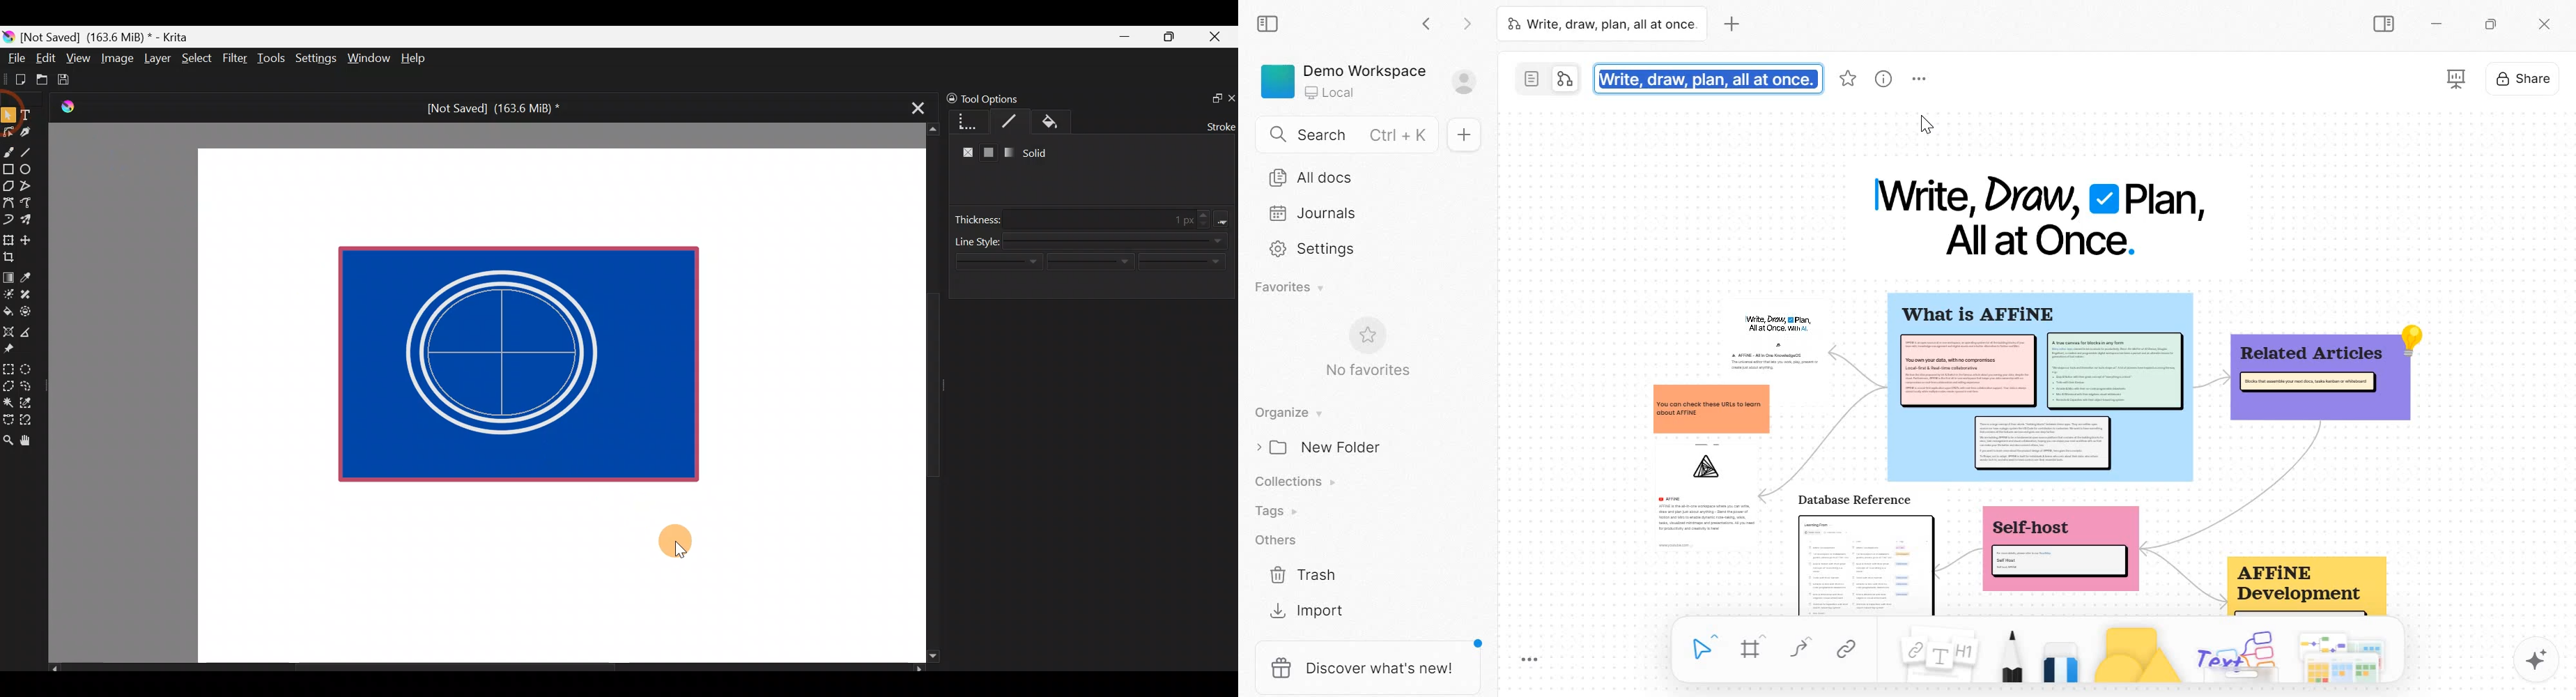  Describe the element at coordinates (1219, 125) in the screenshot. I see `Stroke` at that location.